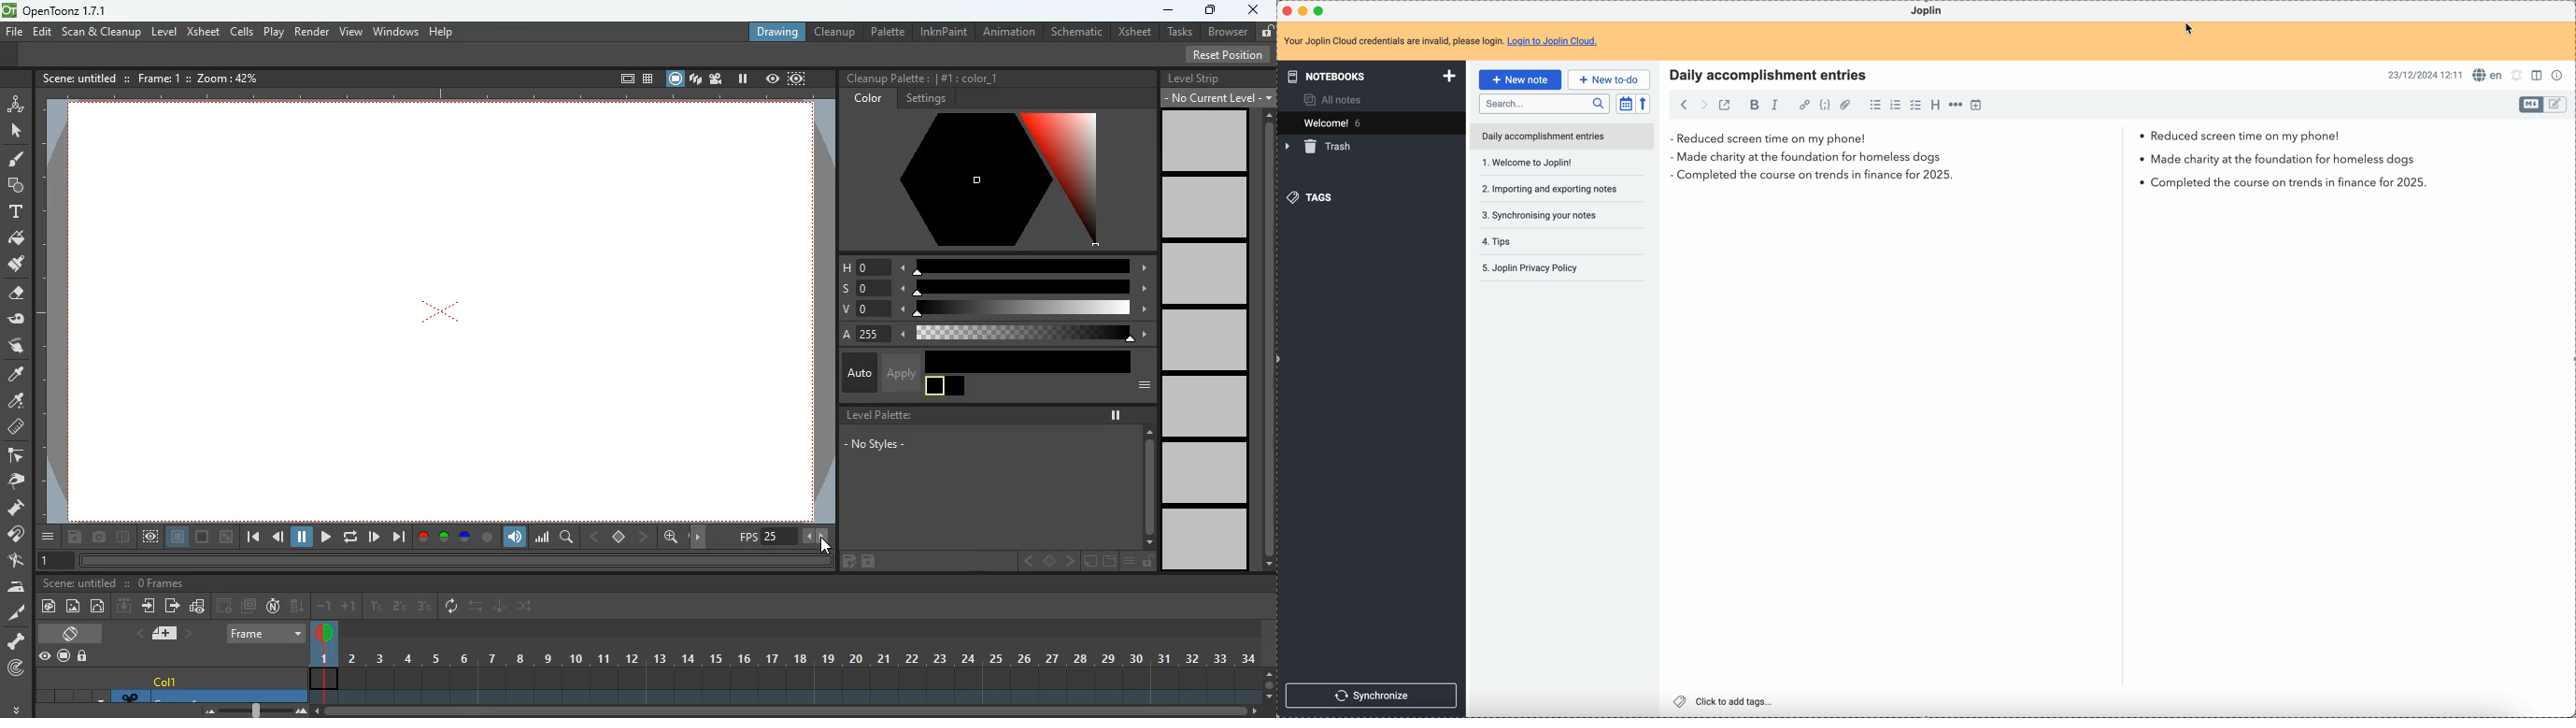  What do you see at coordinates (1440, 41) in the screenshot?
I see `note` at bounding box center [1440, 41].